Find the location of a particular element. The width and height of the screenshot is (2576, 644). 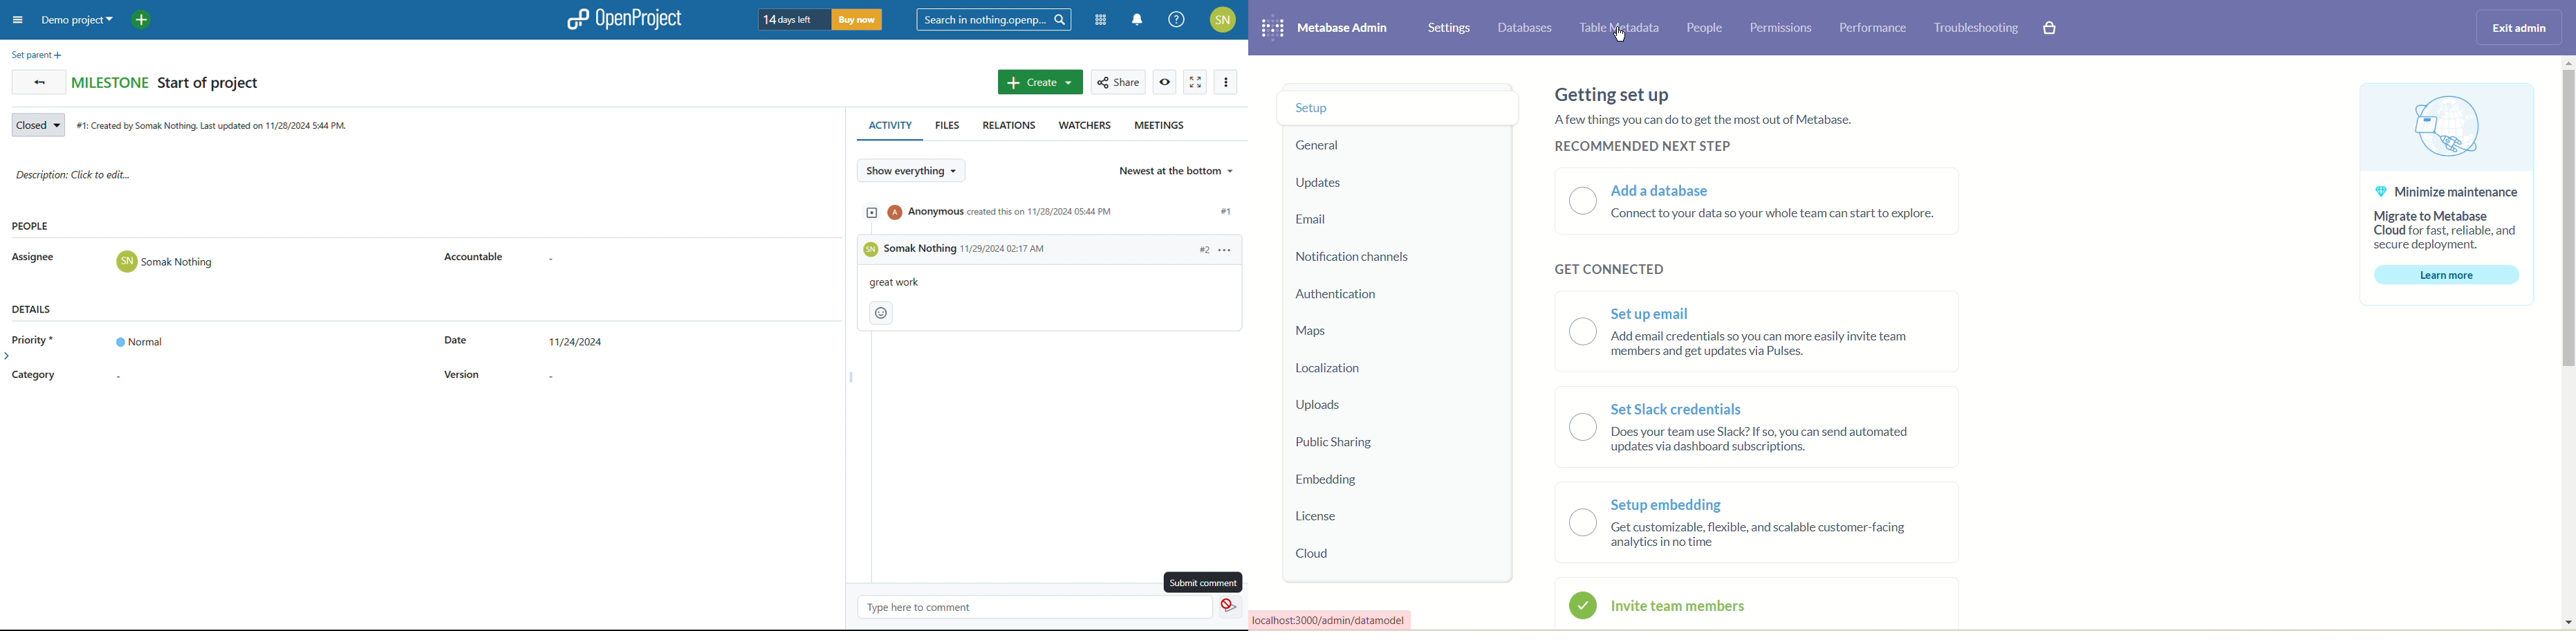

table metadata is located at coordinates (1617, 28).